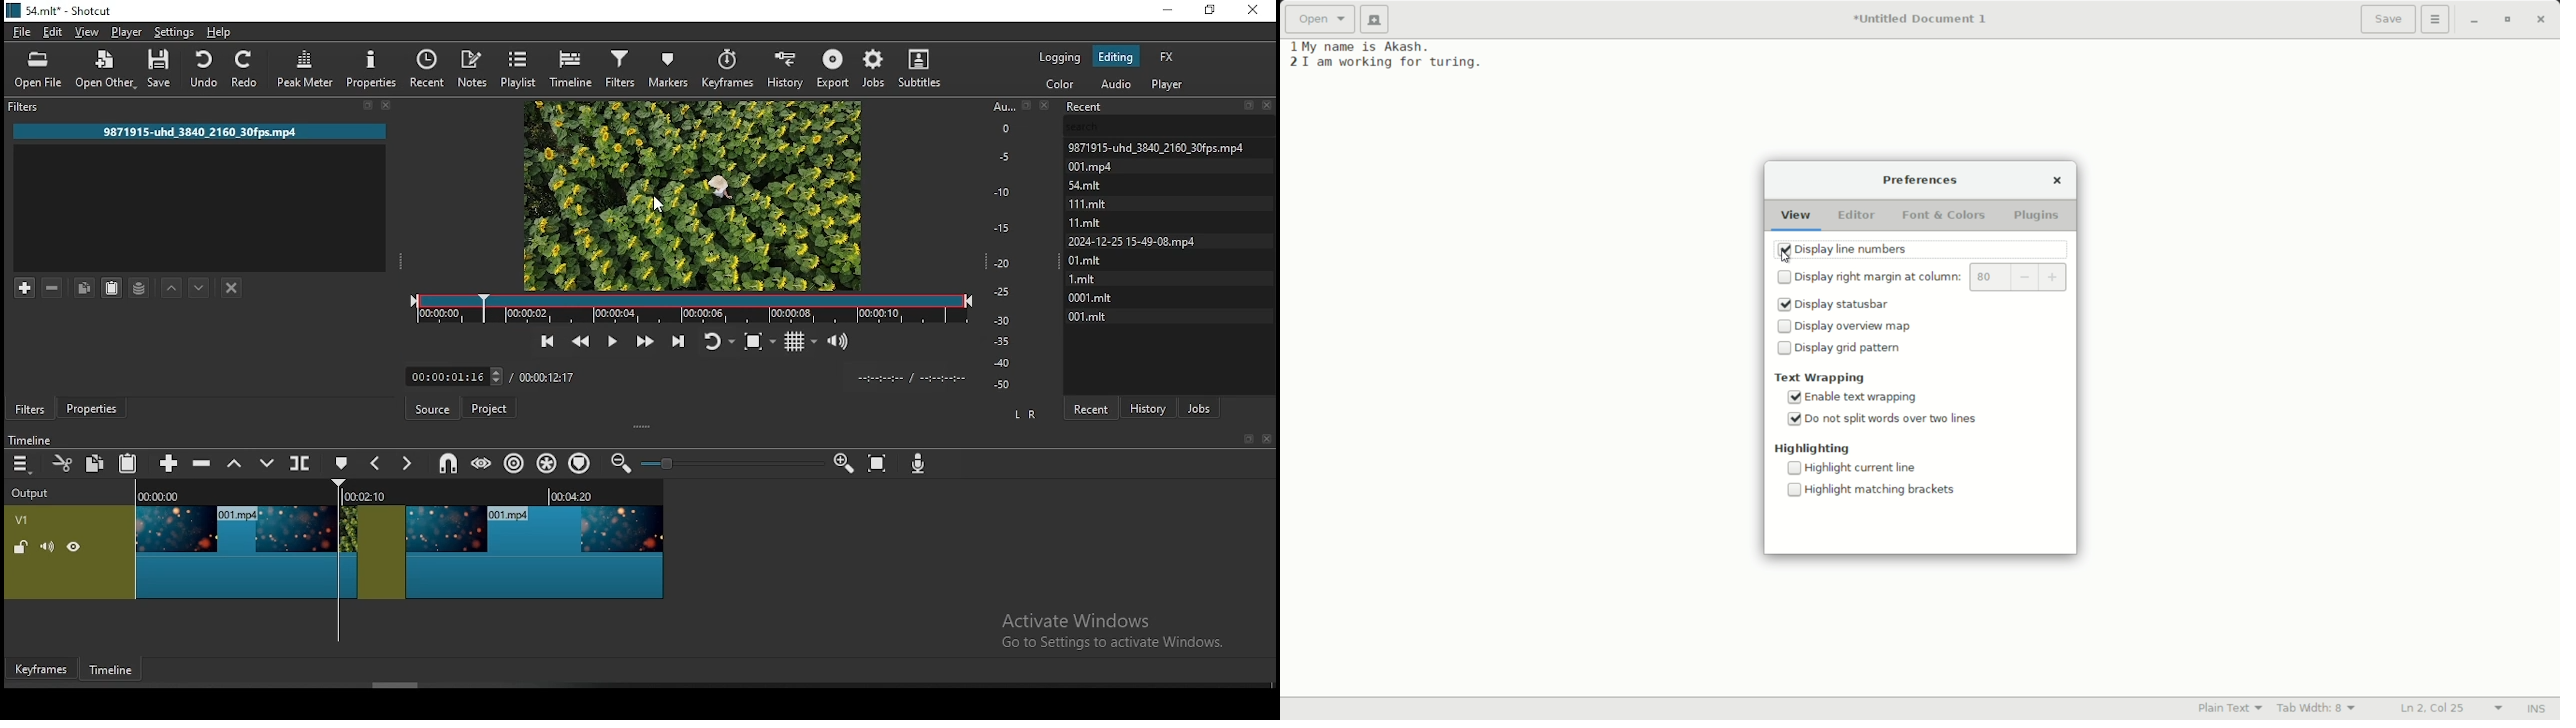 The height and width of the screenshot is (728, 2576). What do you see at coordinates (22, 547) in the screenshot?
I see `(un)locked` at bounding box center [22, 547].